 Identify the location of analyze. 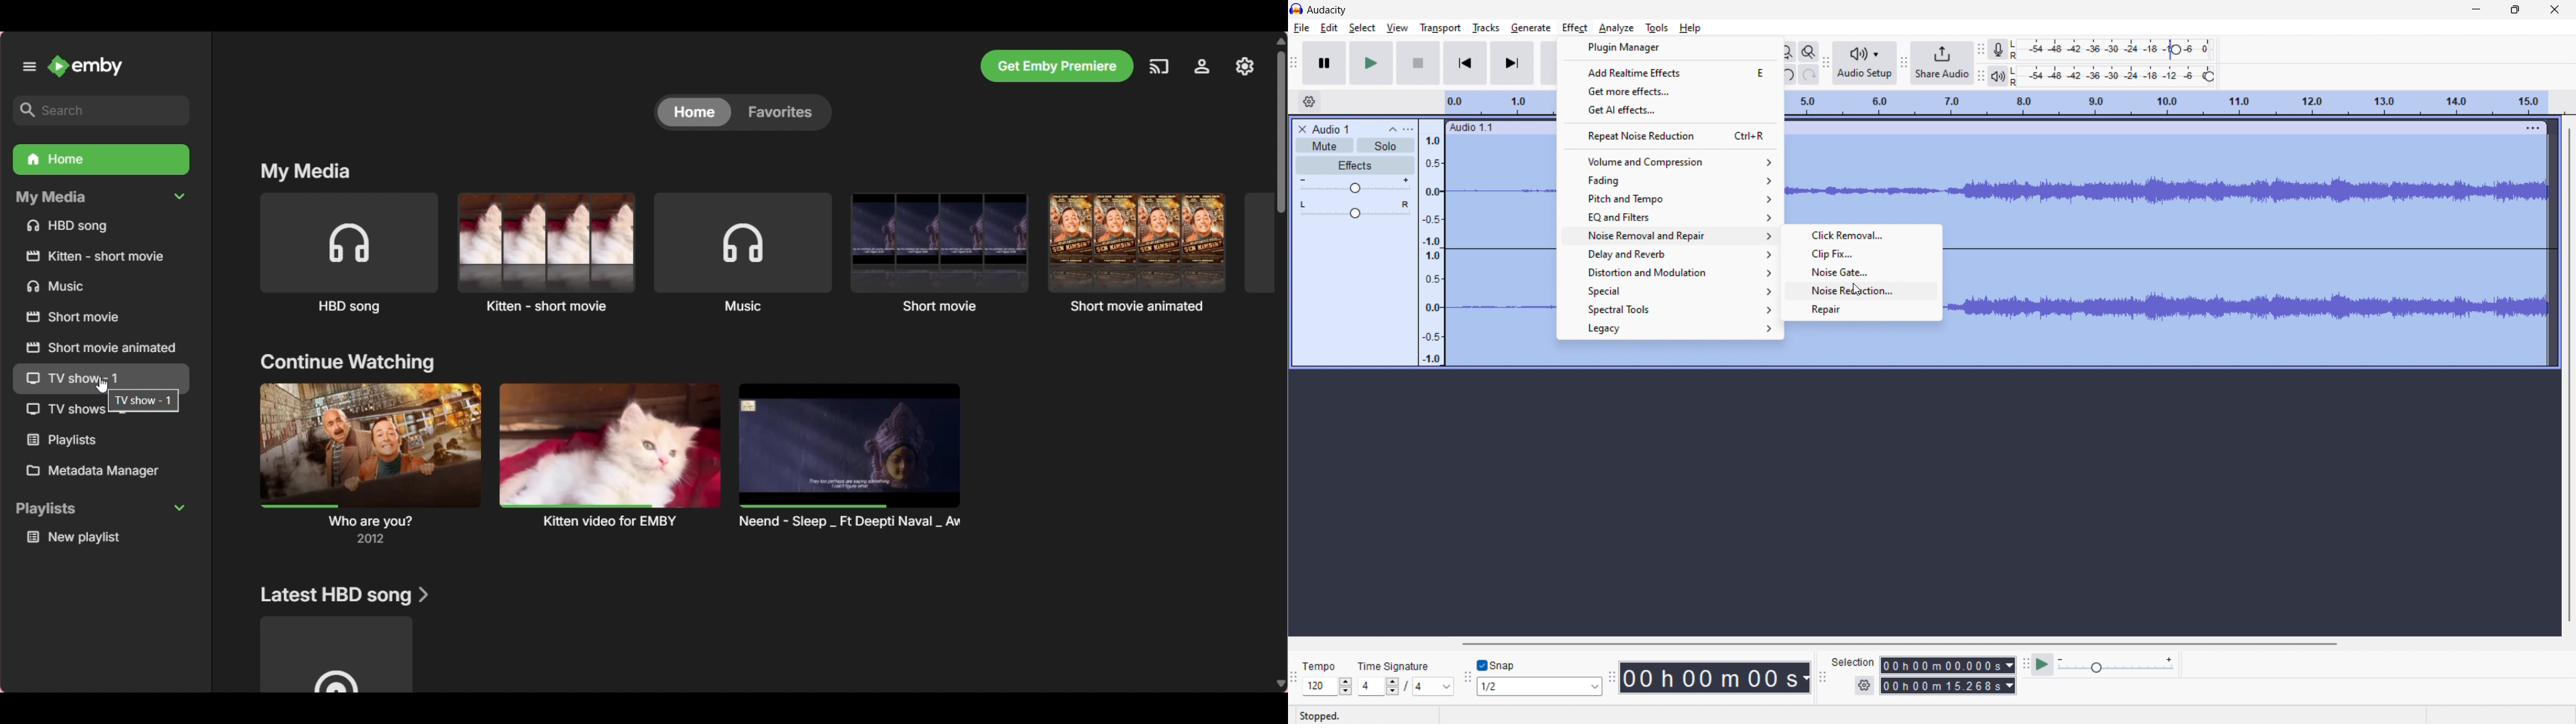
(1617, 28).